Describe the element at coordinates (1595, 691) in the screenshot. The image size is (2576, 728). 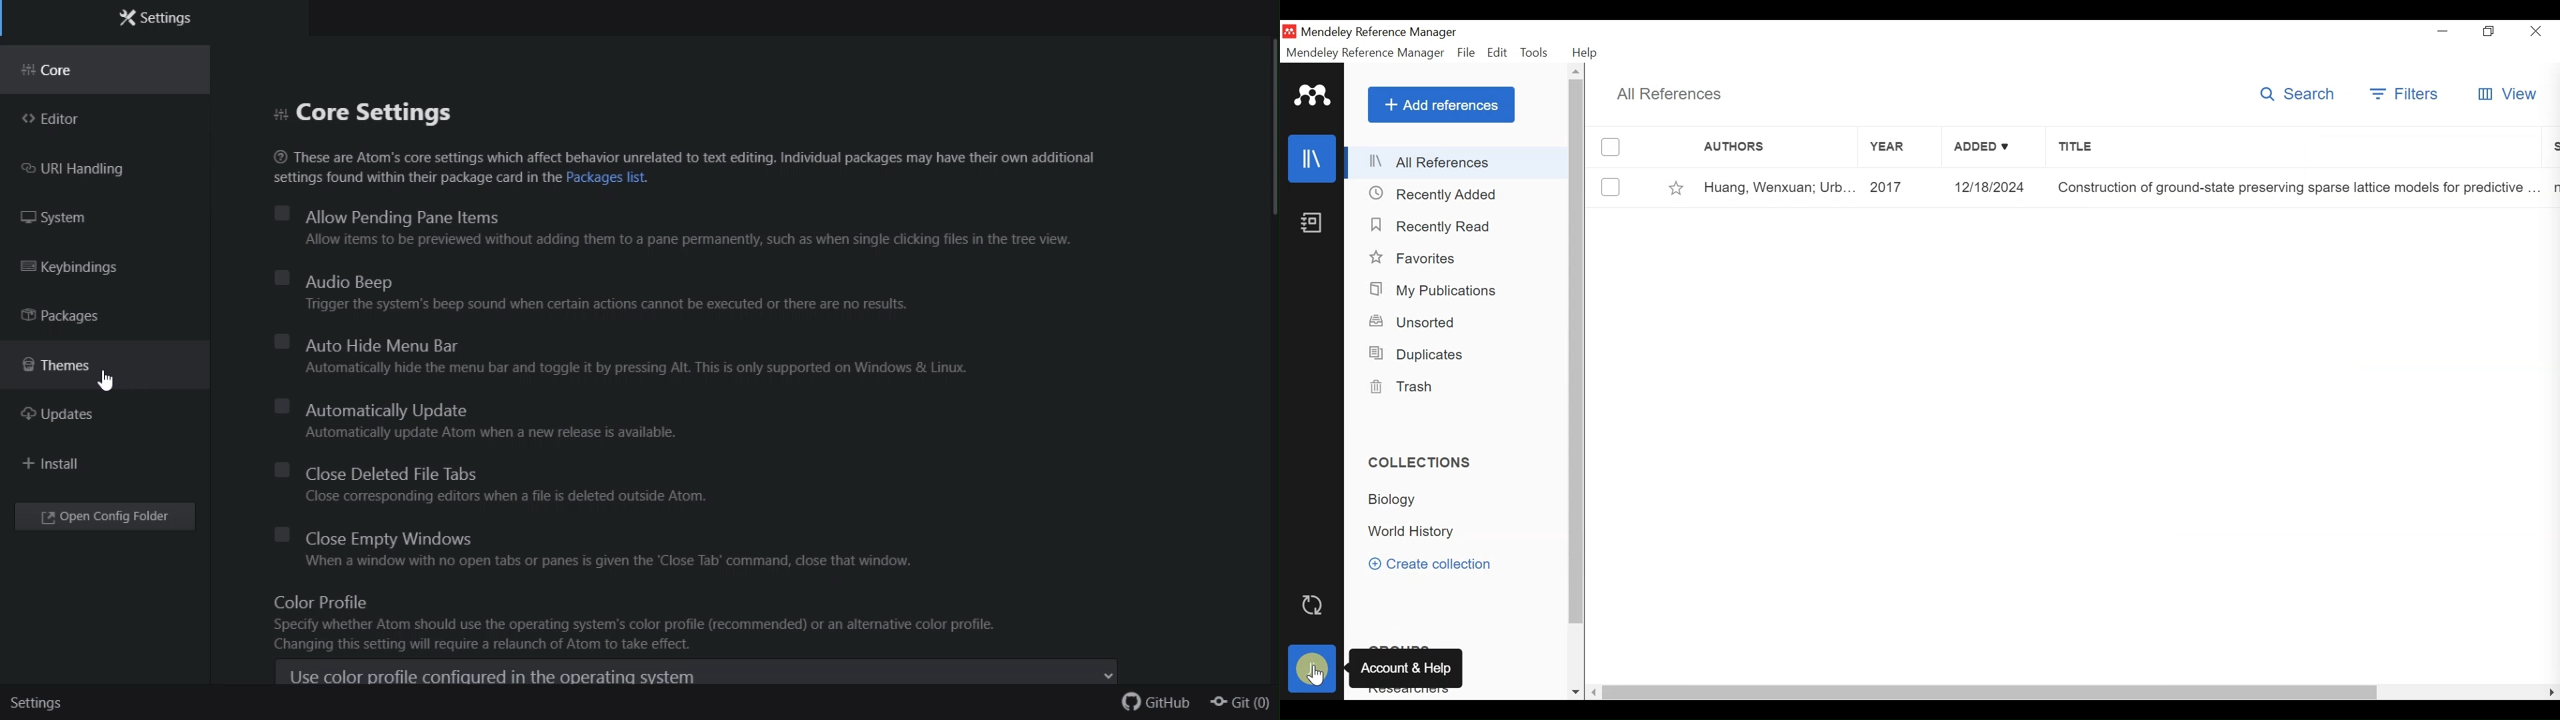
I see `Scroll Left` at that location.